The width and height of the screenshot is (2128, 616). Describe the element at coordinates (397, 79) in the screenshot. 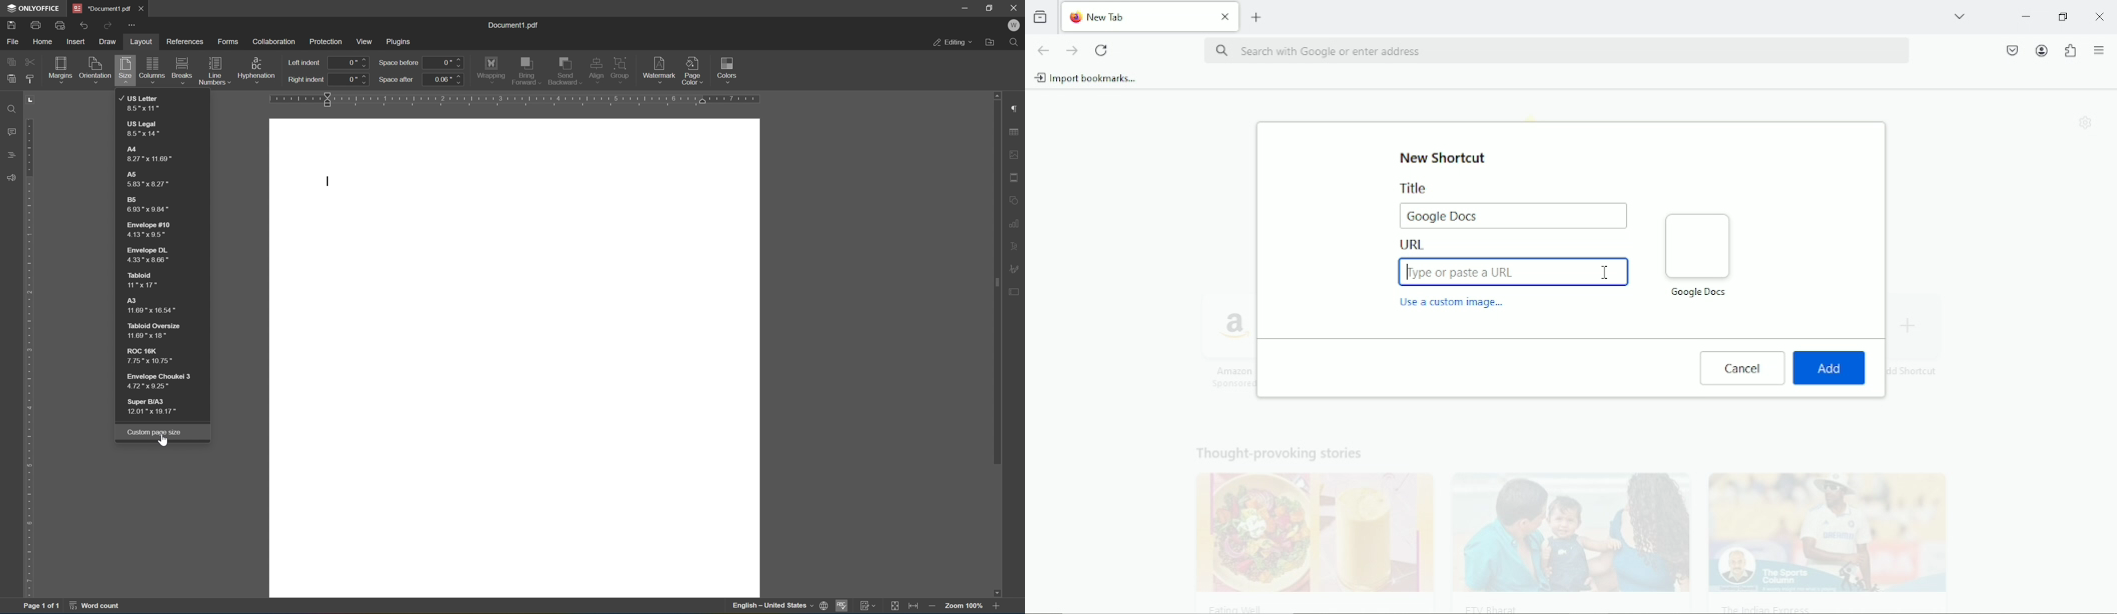

I see `space after` at that location.